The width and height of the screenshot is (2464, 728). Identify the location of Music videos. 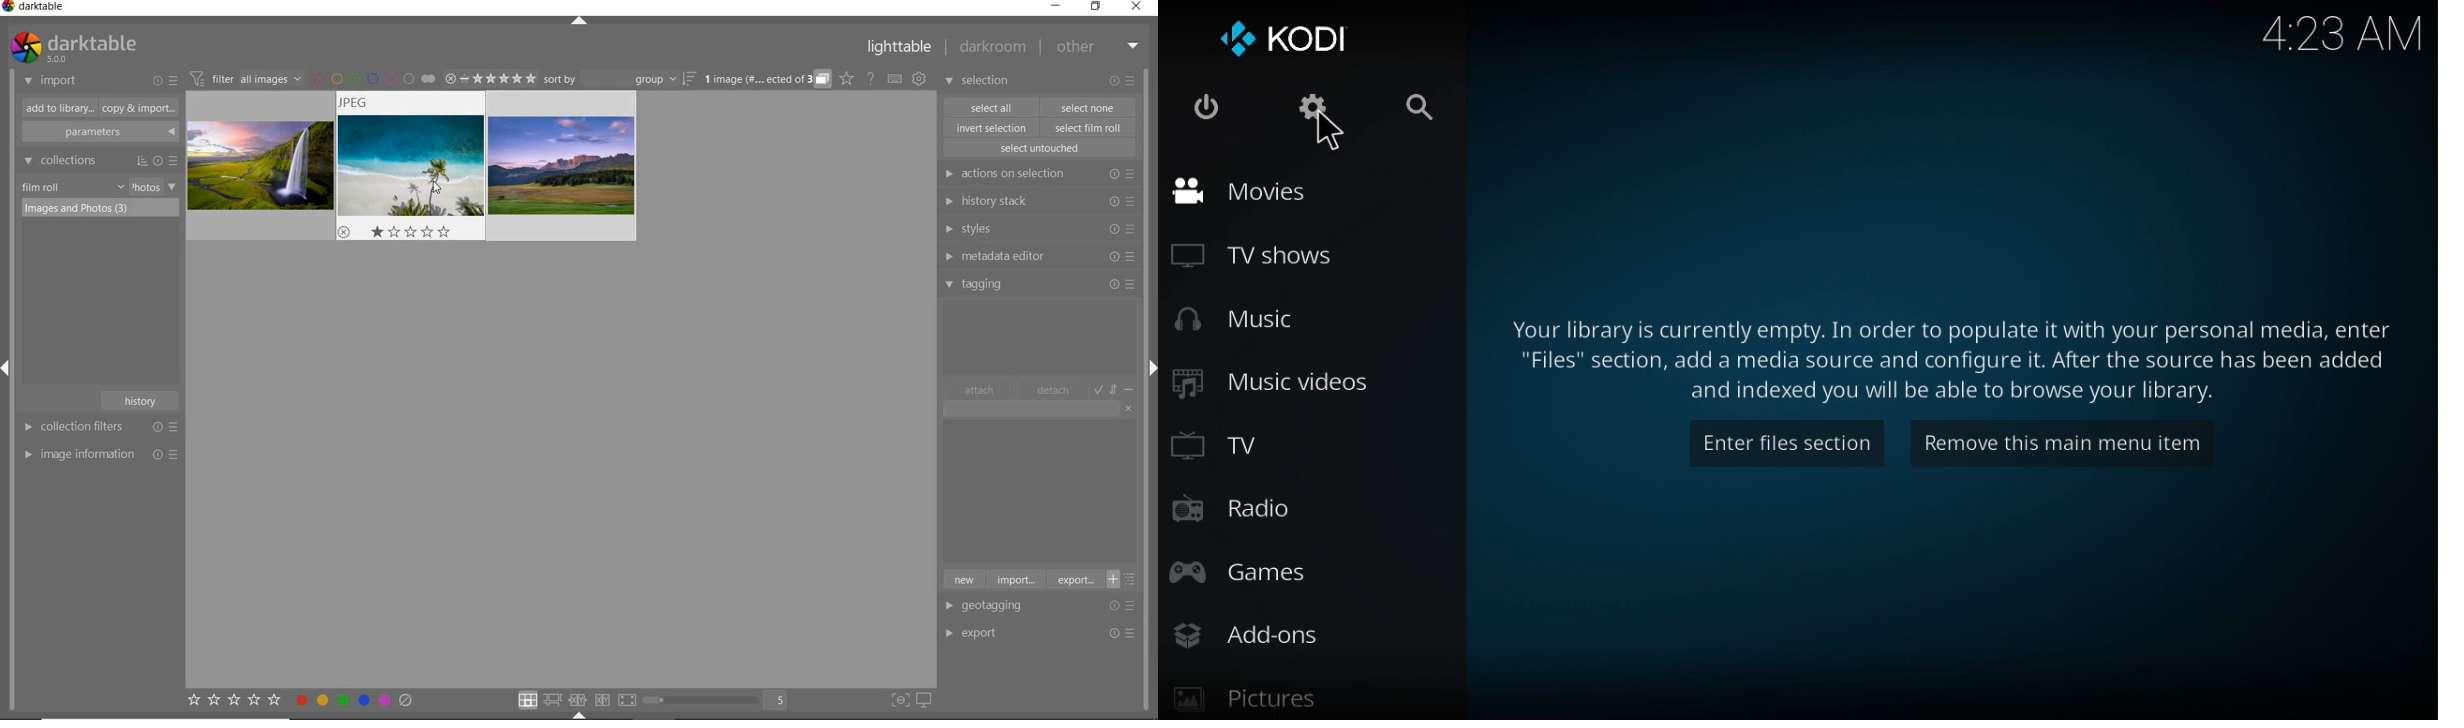
(1284, 383).